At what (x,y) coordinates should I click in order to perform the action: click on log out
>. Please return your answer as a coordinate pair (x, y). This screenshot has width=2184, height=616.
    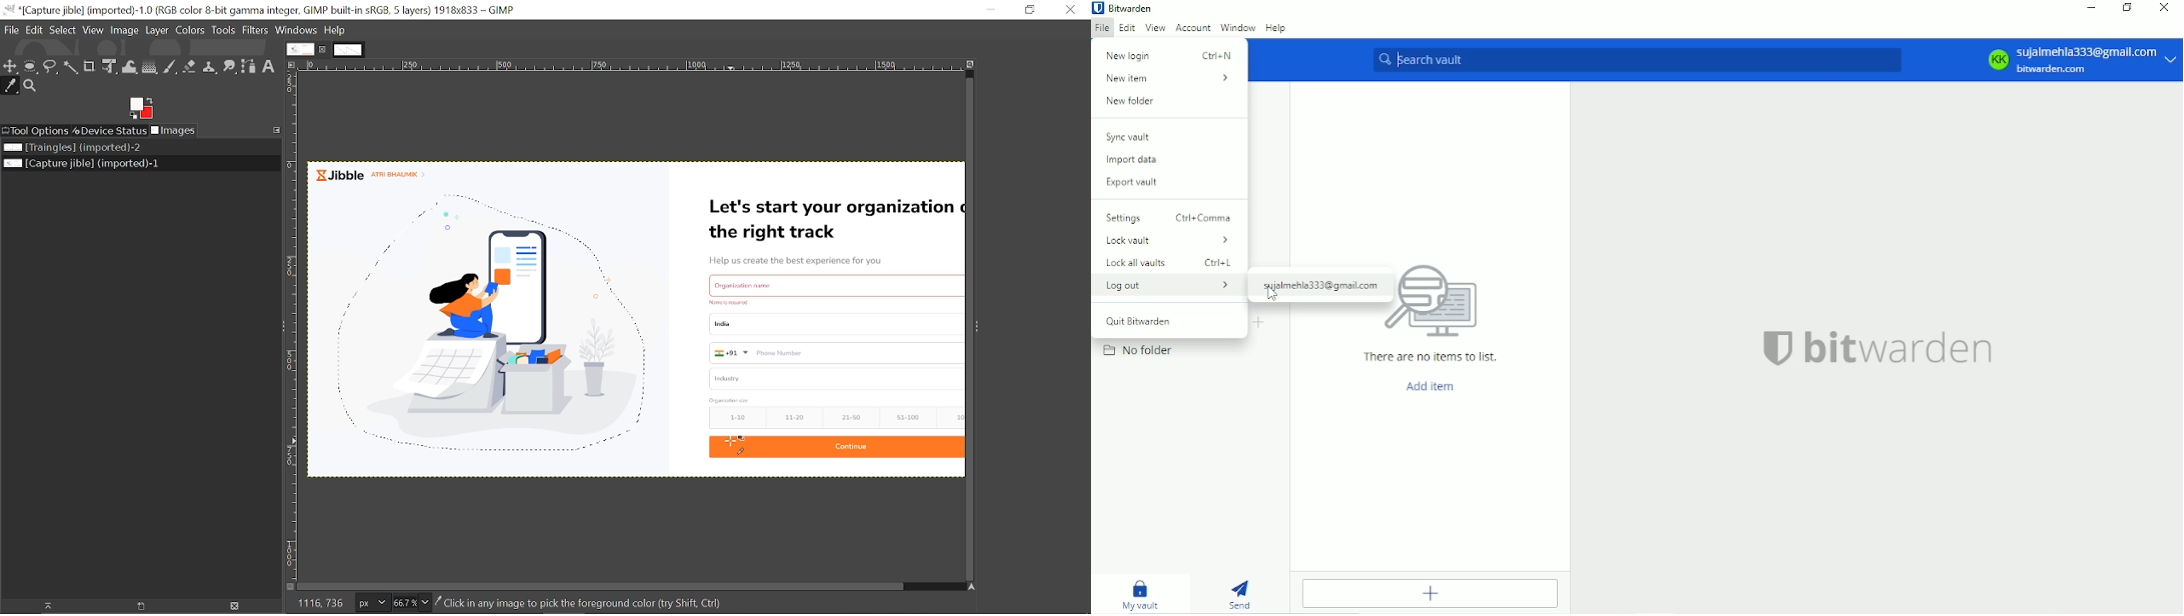
    Looking at the image, I should click on (1169, 285).